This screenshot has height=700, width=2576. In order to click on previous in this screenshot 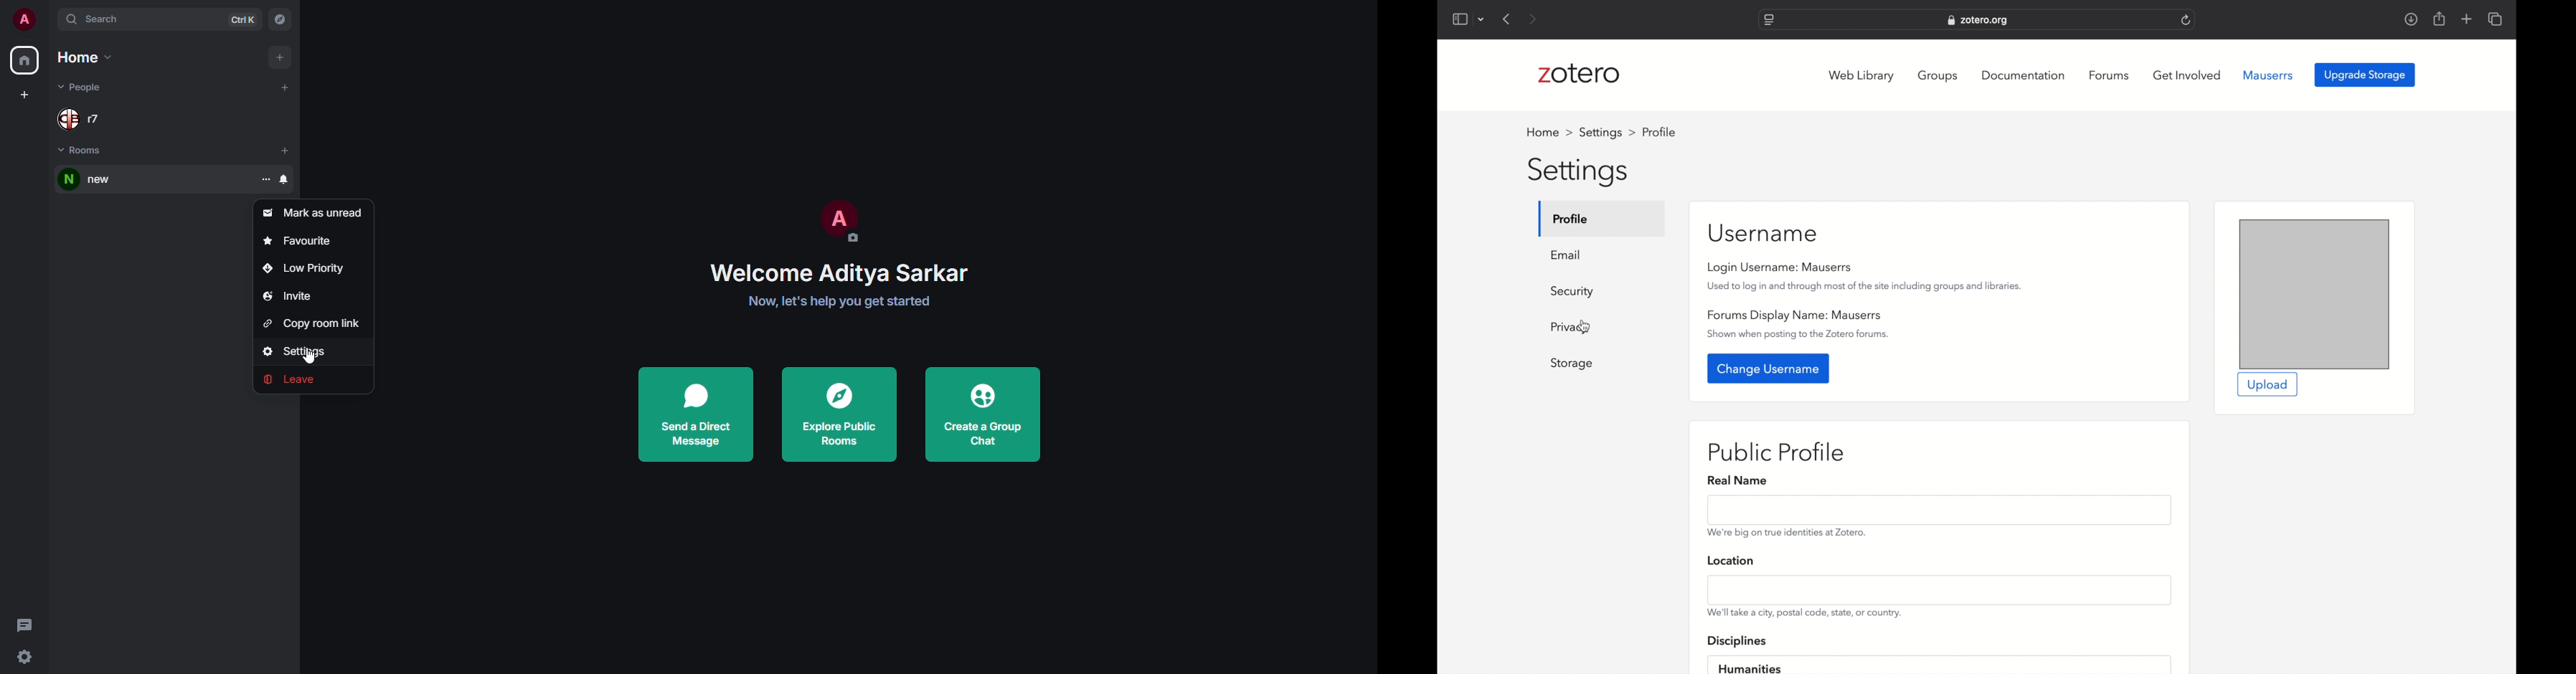, I will do `click(1507, 19)`.